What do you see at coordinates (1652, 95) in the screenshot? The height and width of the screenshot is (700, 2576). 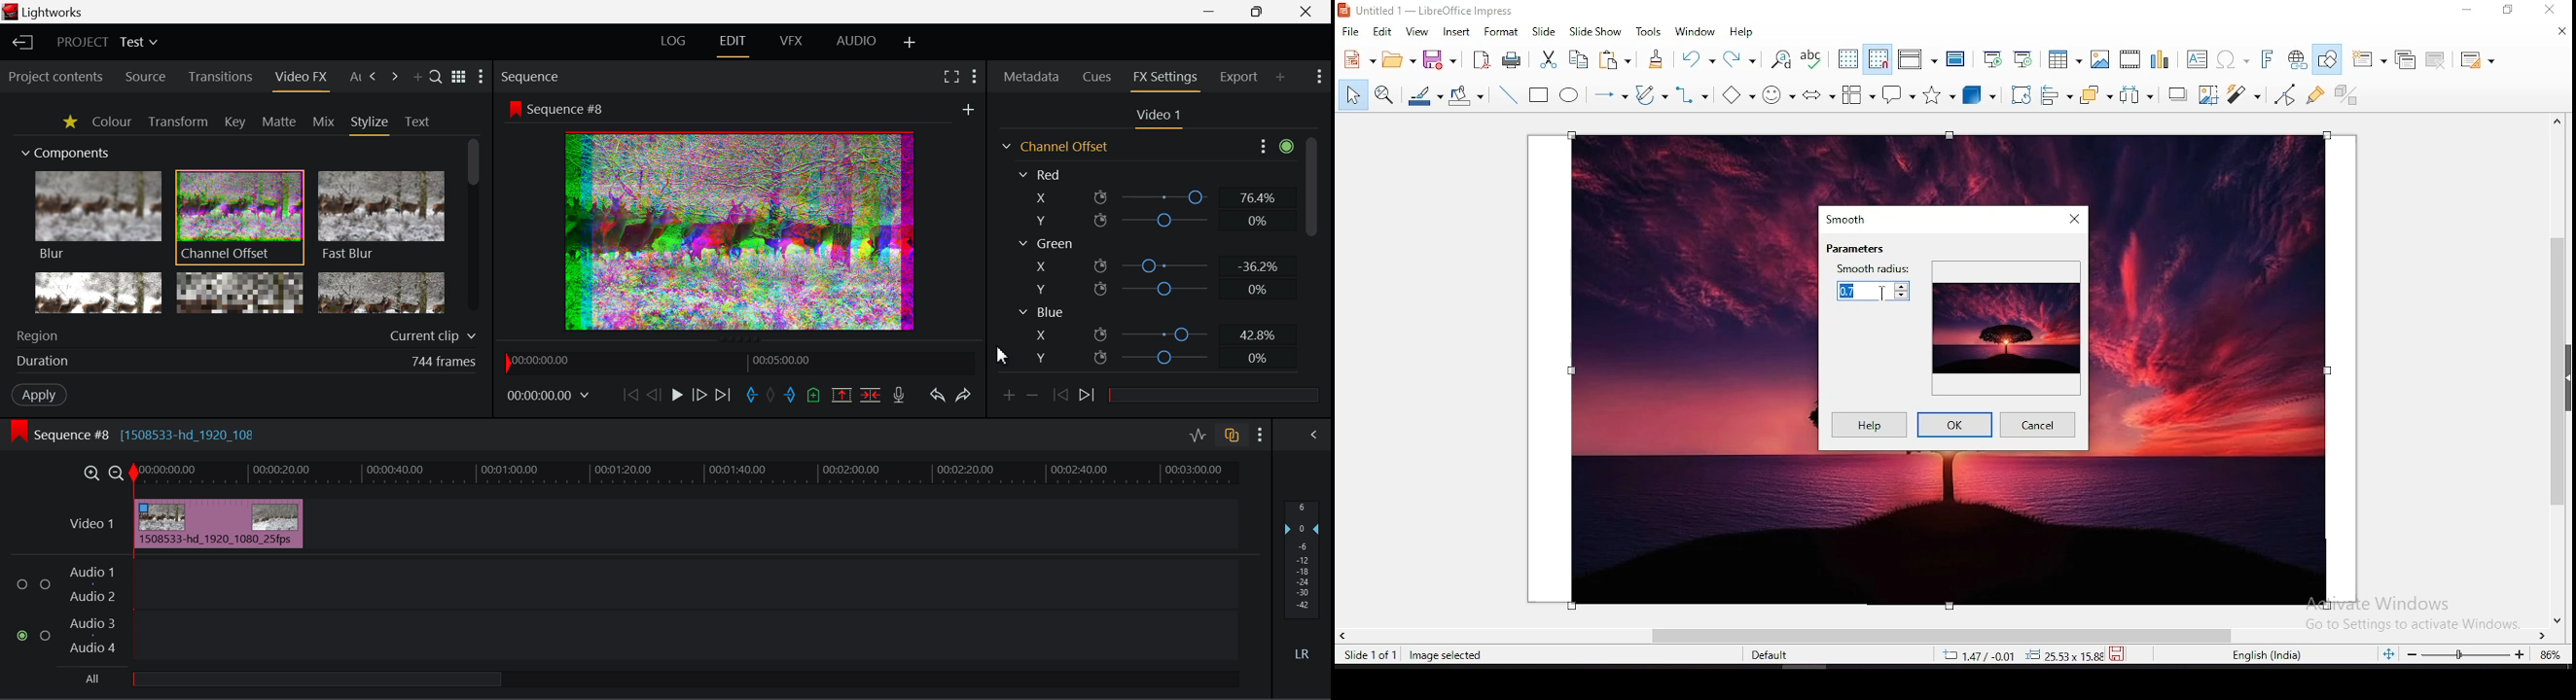 I see `curves and polygons` at bounding box center [1652, 95].